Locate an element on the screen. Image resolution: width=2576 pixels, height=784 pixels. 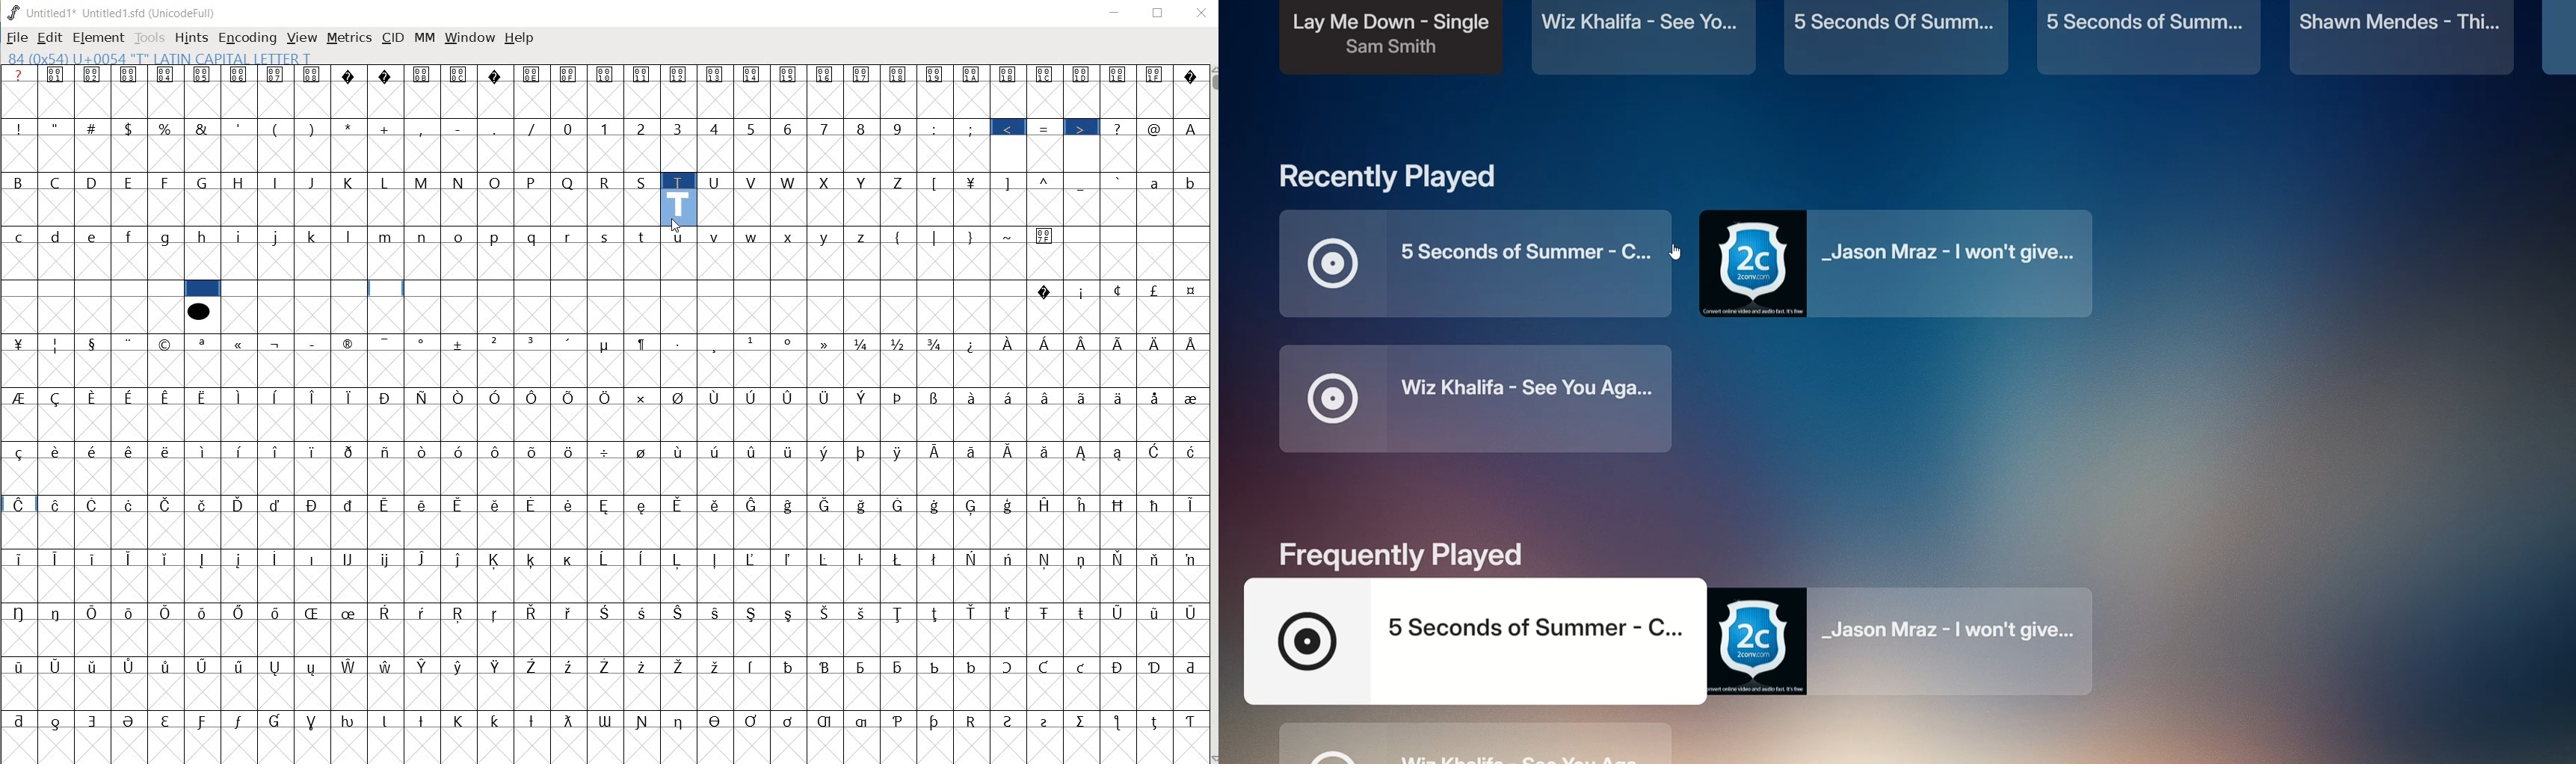
Symbol is located at coordinates (387, 397).